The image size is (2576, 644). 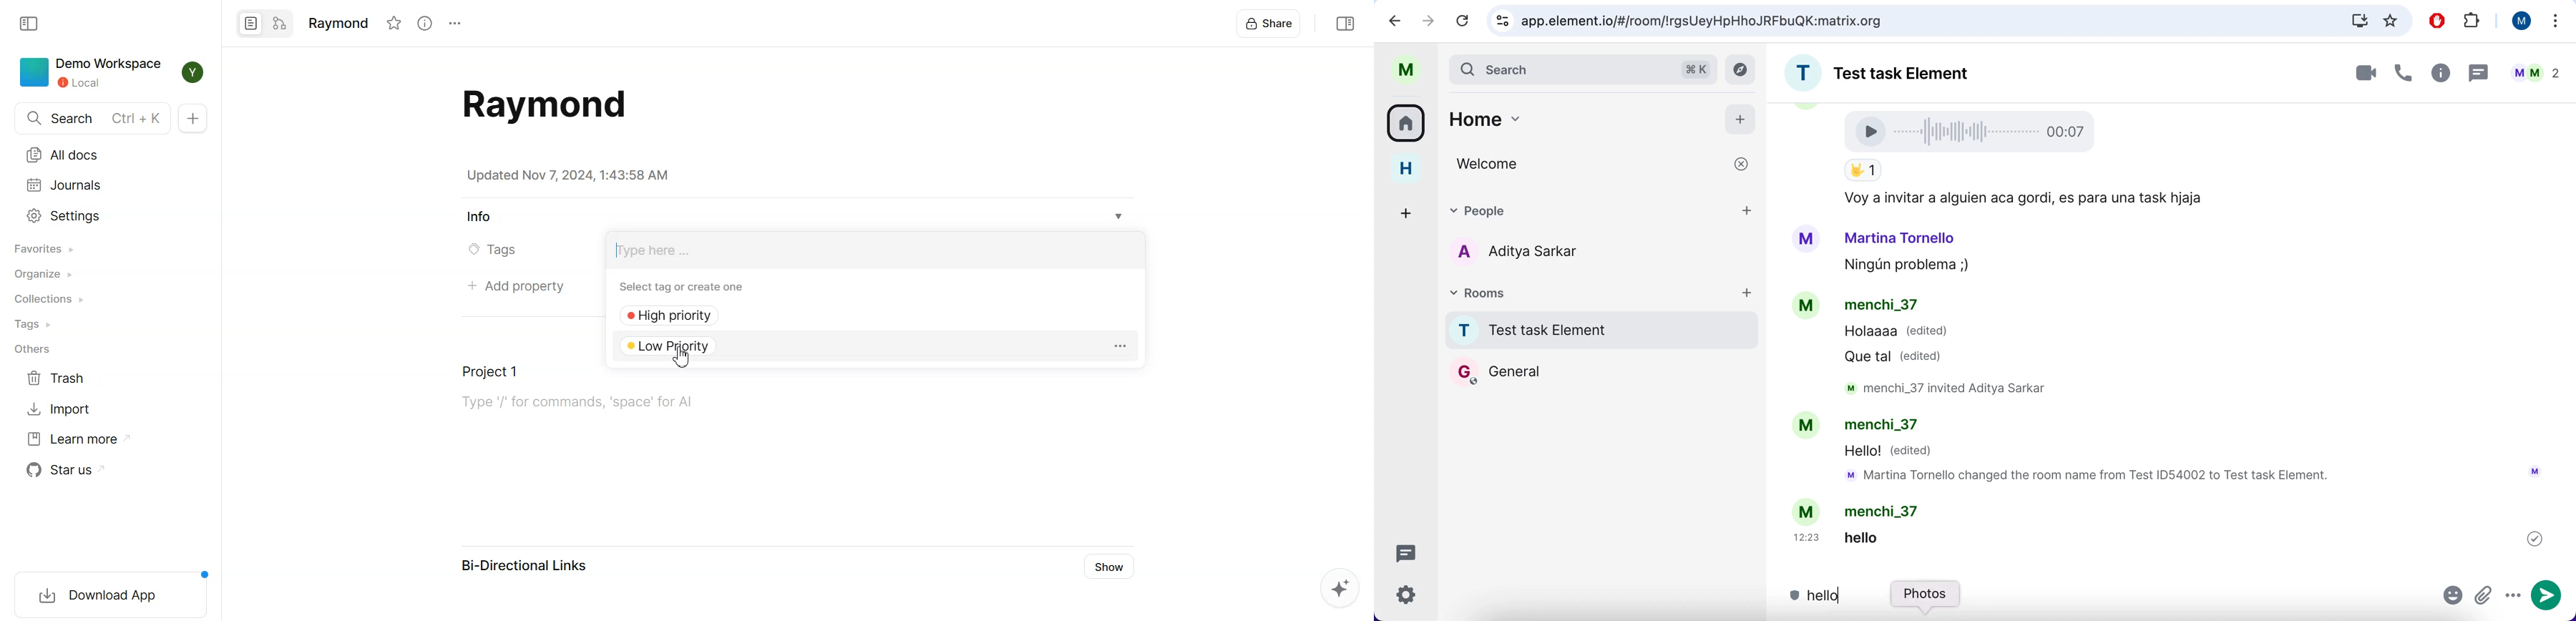 What do you see at coordinates (1409, 122) in the screenshot?
I see `rooms` at bounding box center [1409, 122].